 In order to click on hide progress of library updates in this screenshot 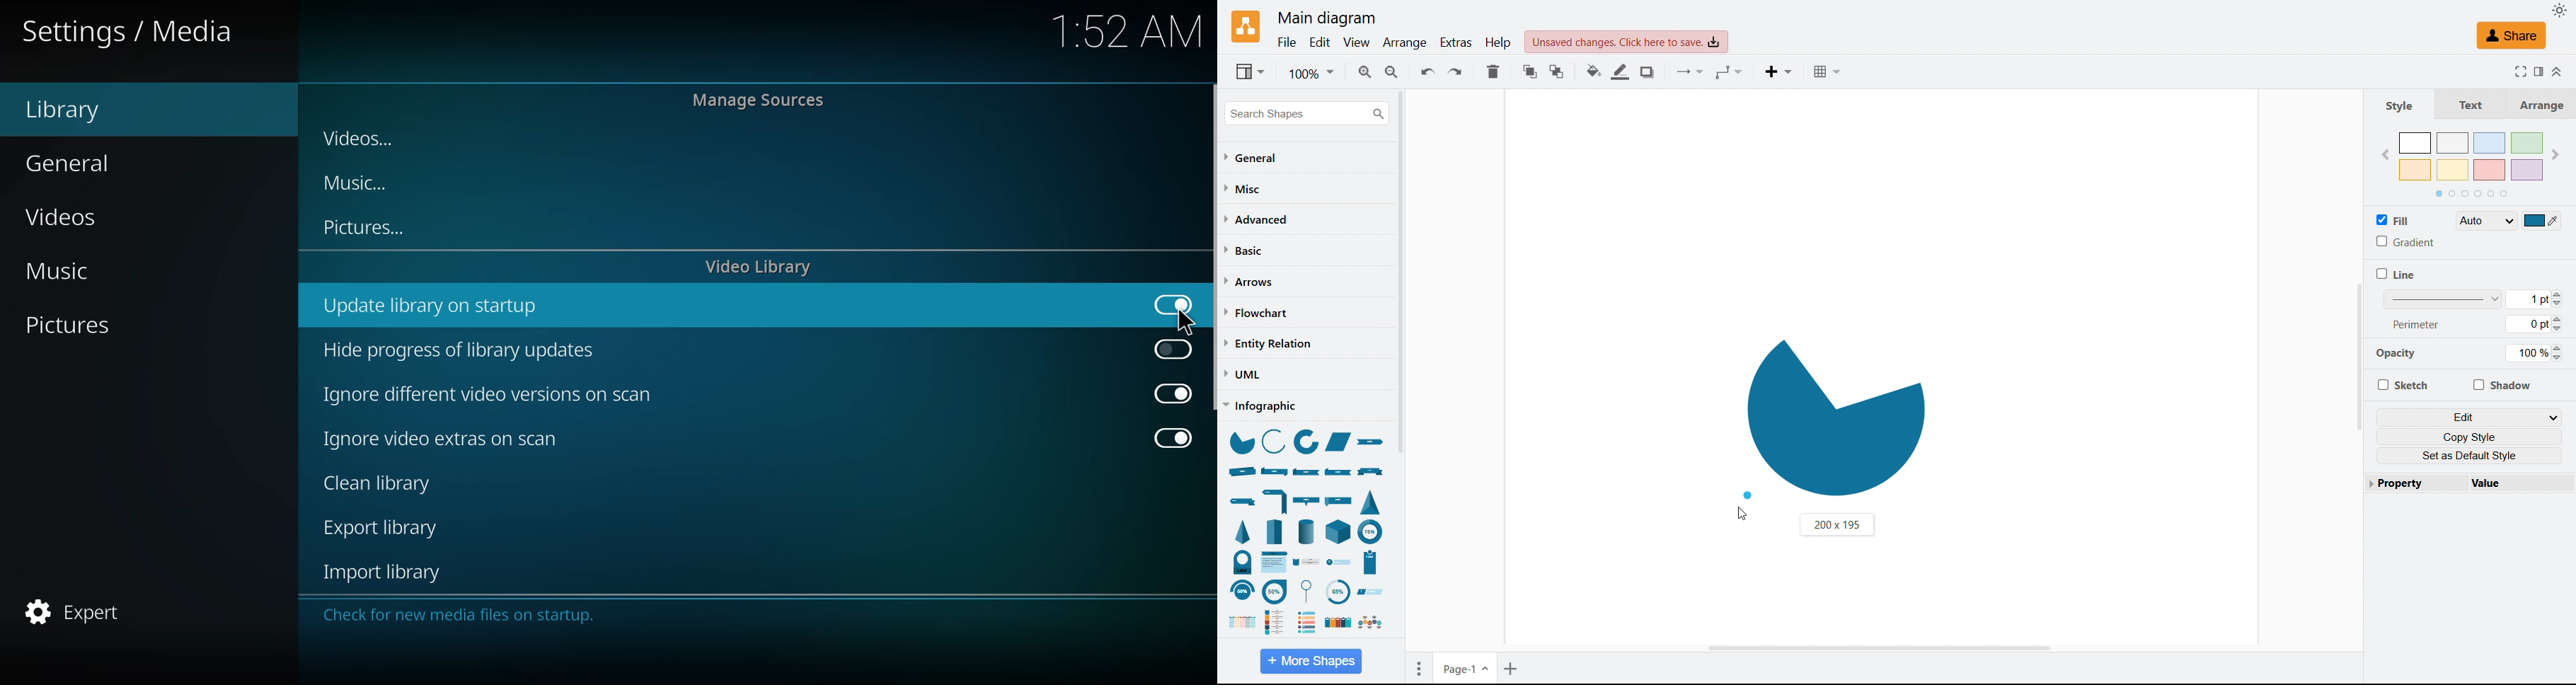, I will do `click(463, 350)`.